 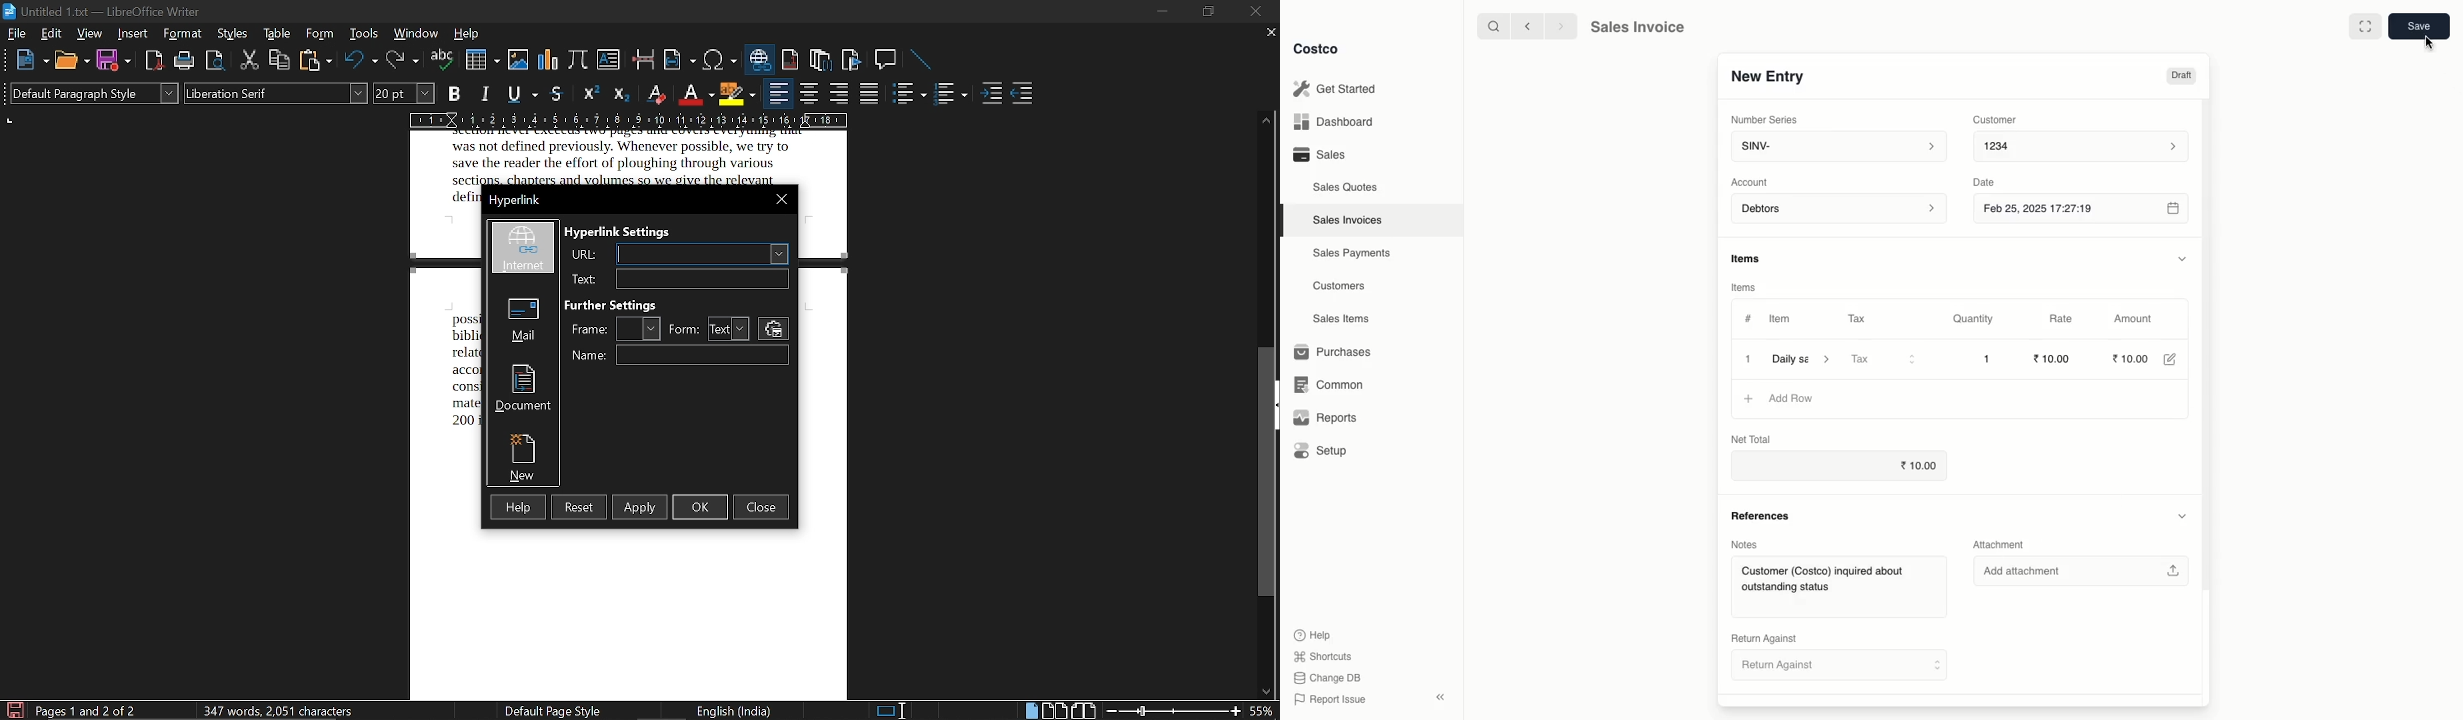 What do you see at coordinates (2136, 358) in the screenshot?
I see `10.00` at bounding box center [2136, 358].